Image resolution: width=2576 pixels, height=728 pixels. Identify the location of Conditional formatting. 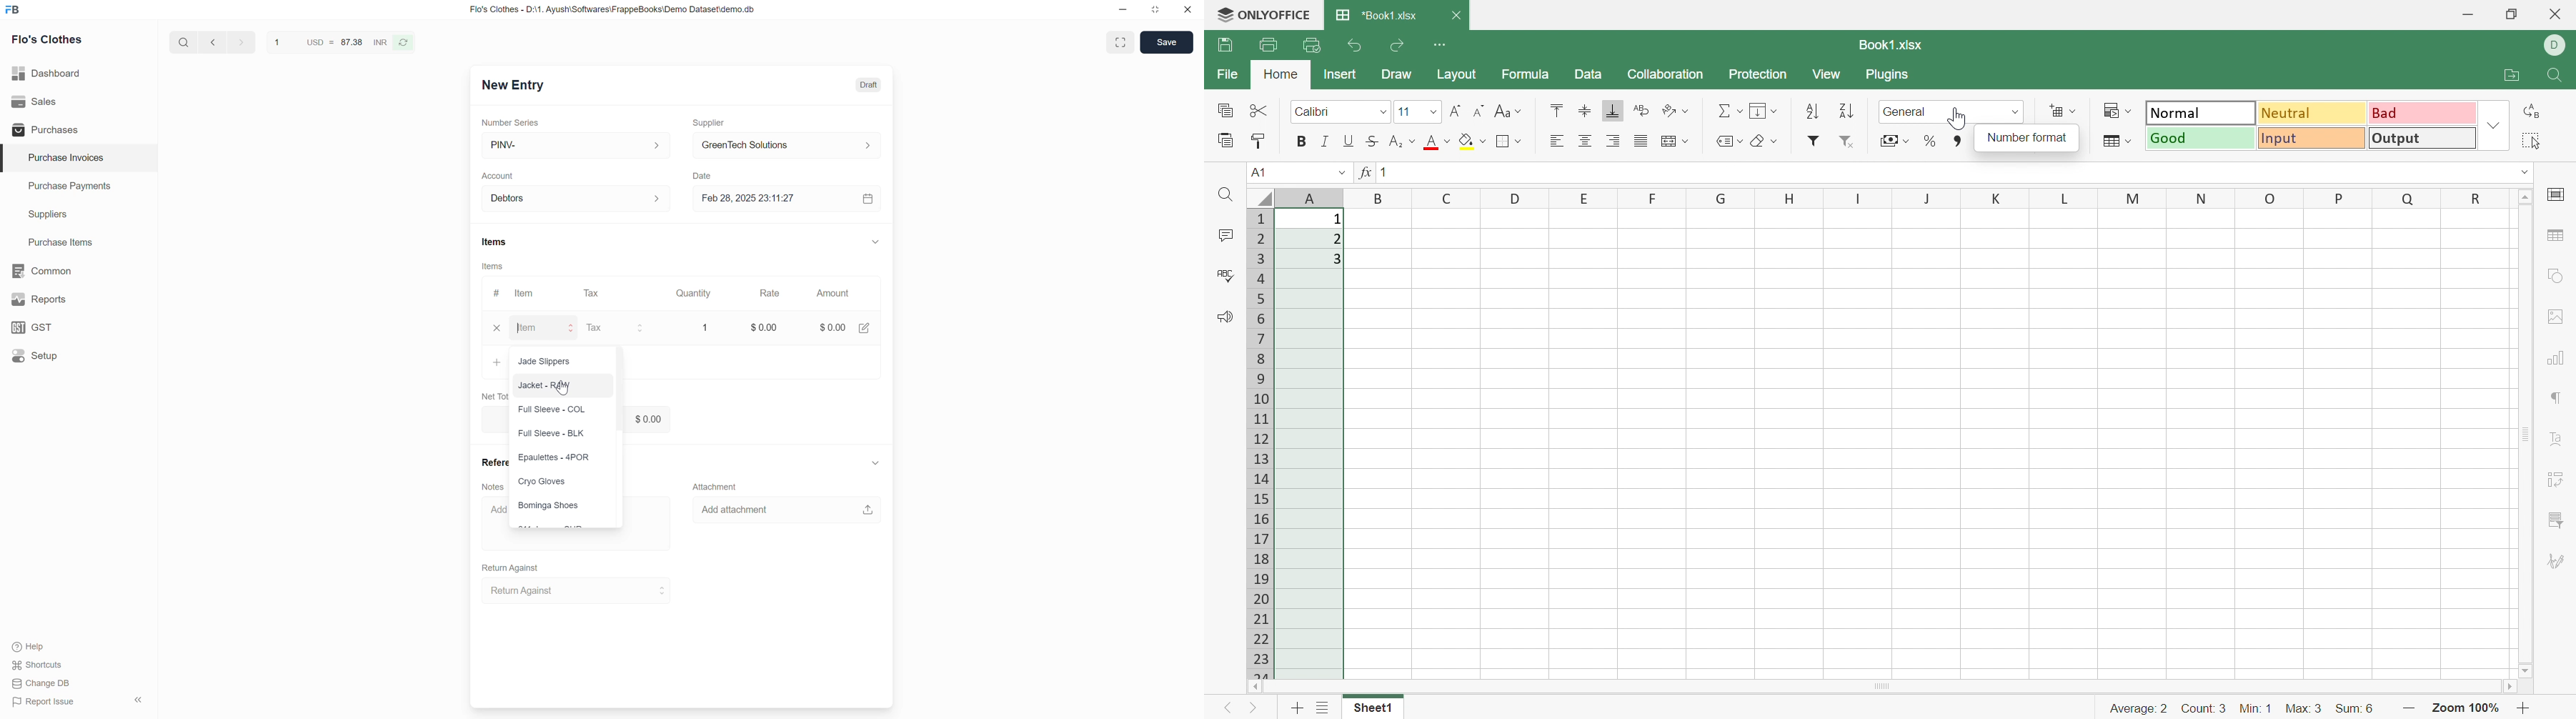
(2114, 109).